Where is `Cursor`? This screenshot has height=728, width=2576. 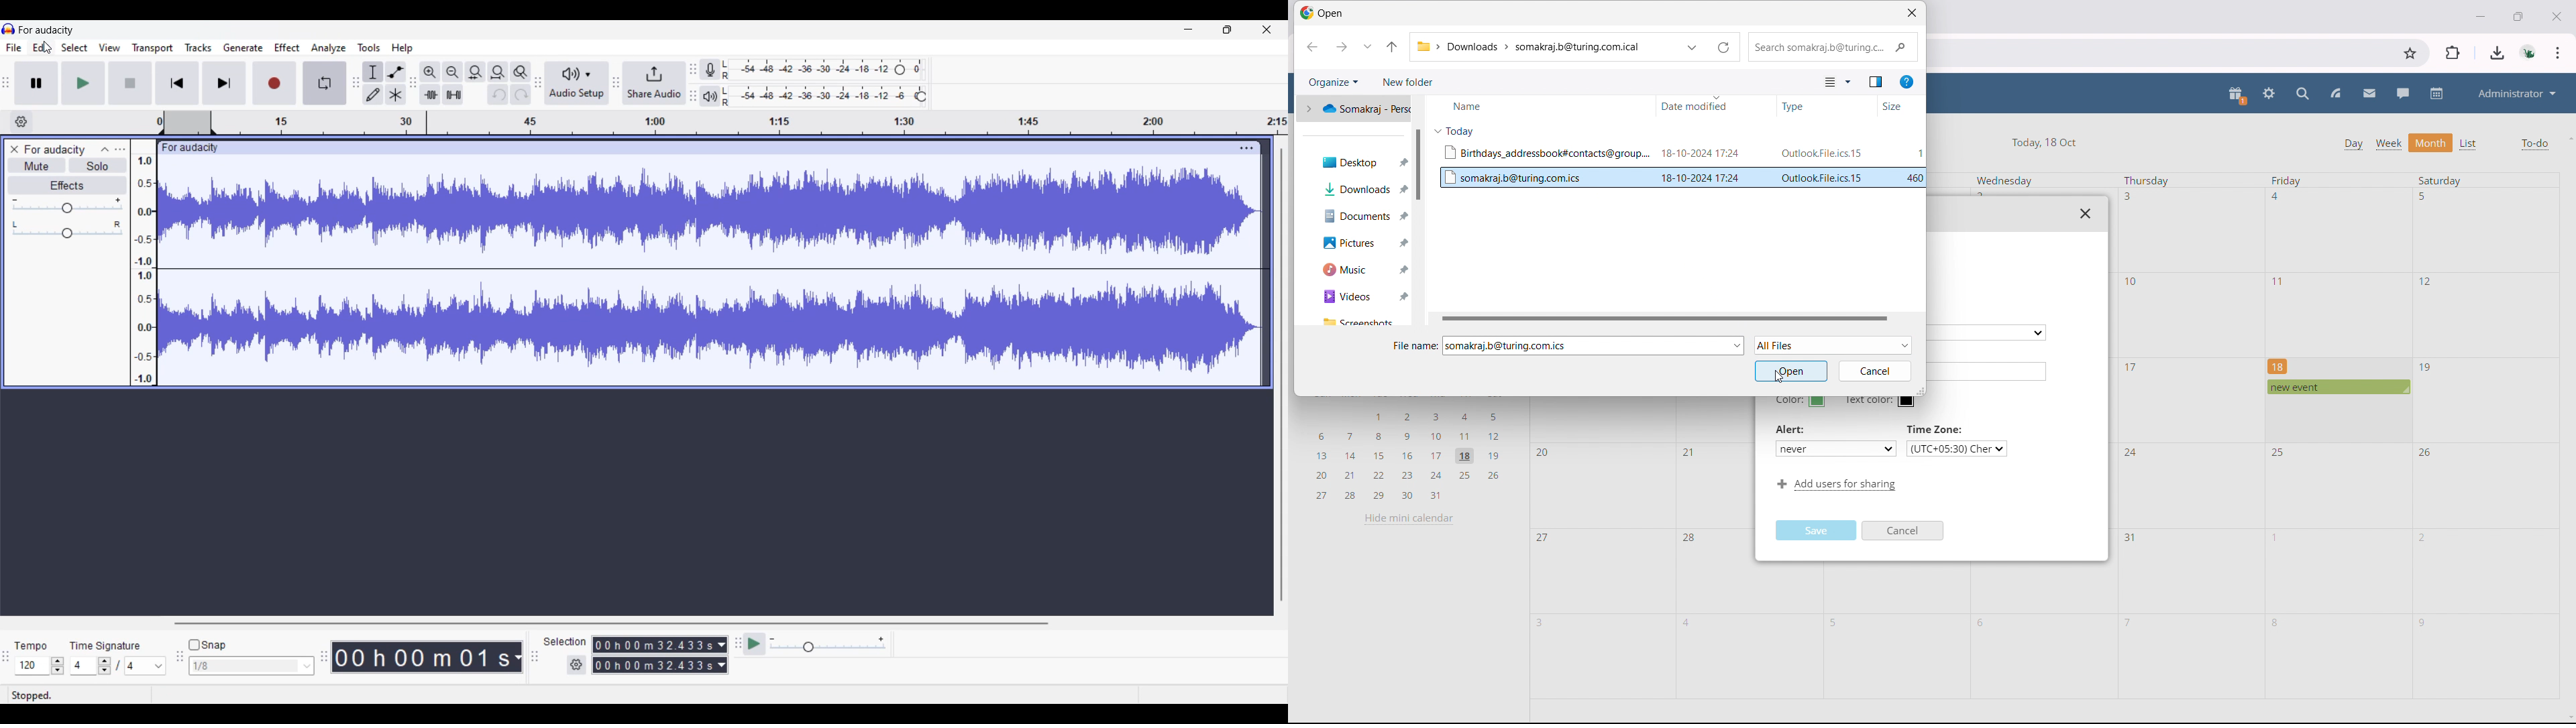 Cursor is located at coordinates (1779, 379).